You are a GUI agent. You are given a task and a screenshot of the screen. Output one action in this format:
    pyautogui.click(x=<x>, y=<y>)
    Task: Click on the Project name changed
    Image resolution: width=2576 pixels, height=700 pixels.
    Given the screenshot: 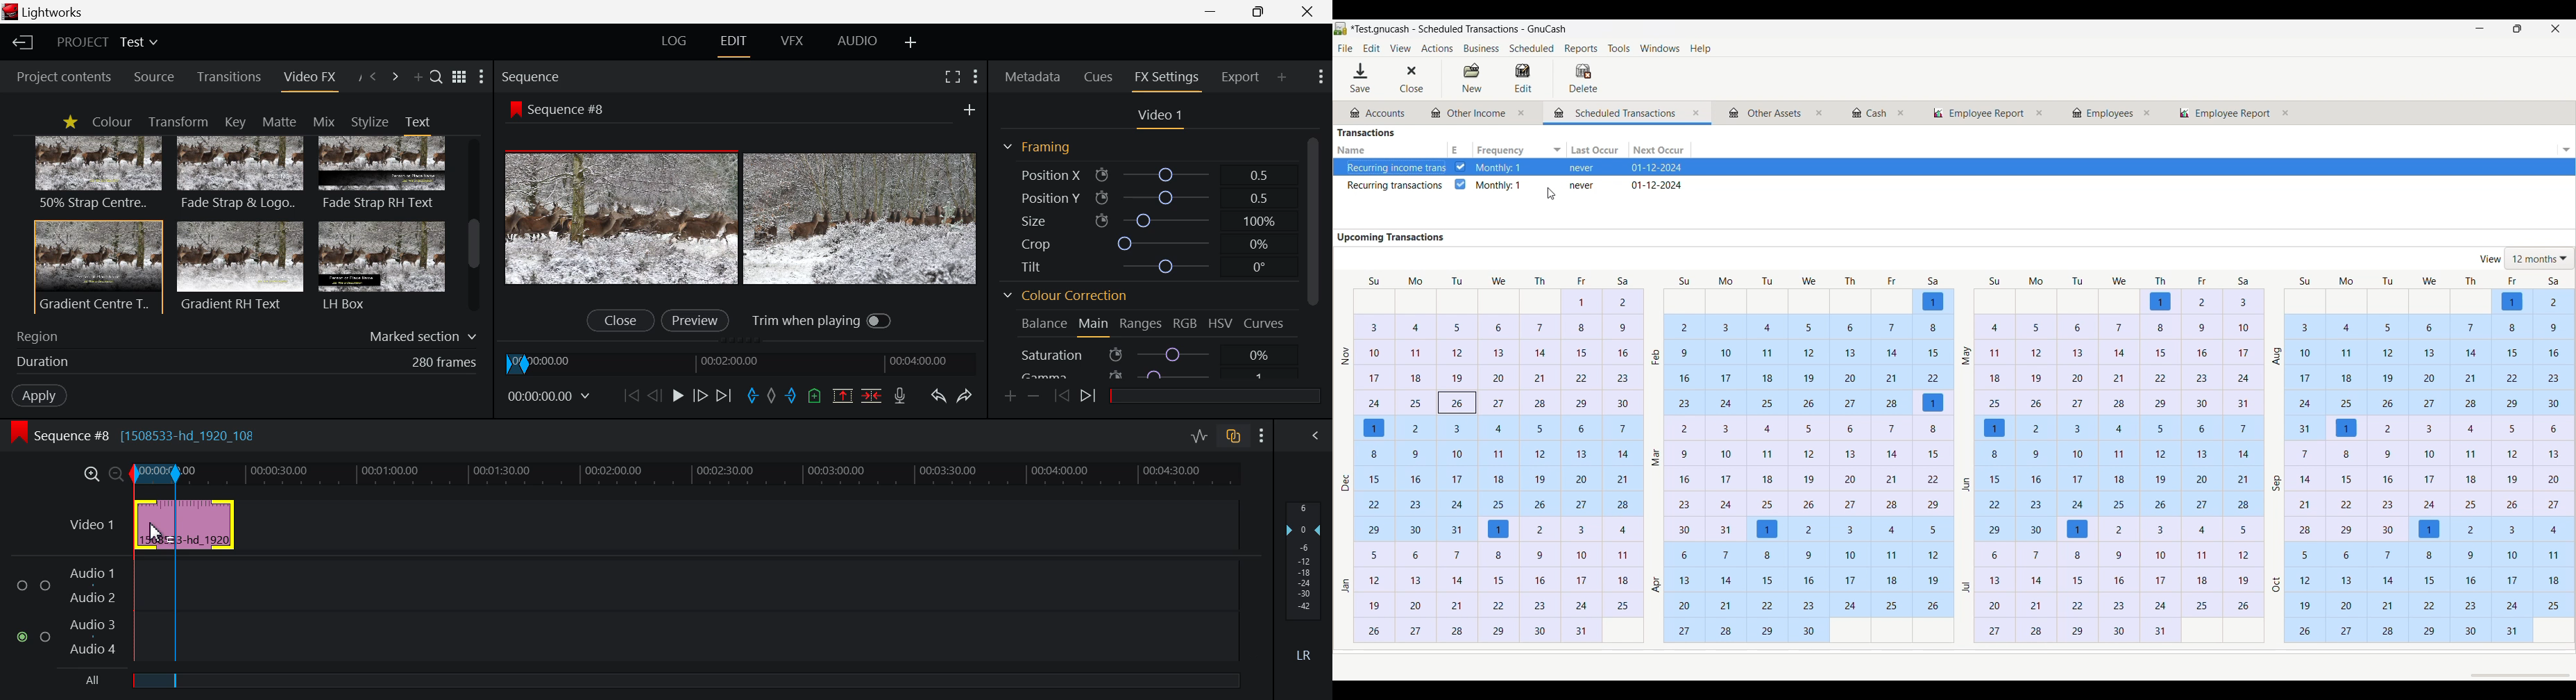 What is the action you would take?
    pyautogui.click(x=1468, y=29)
    